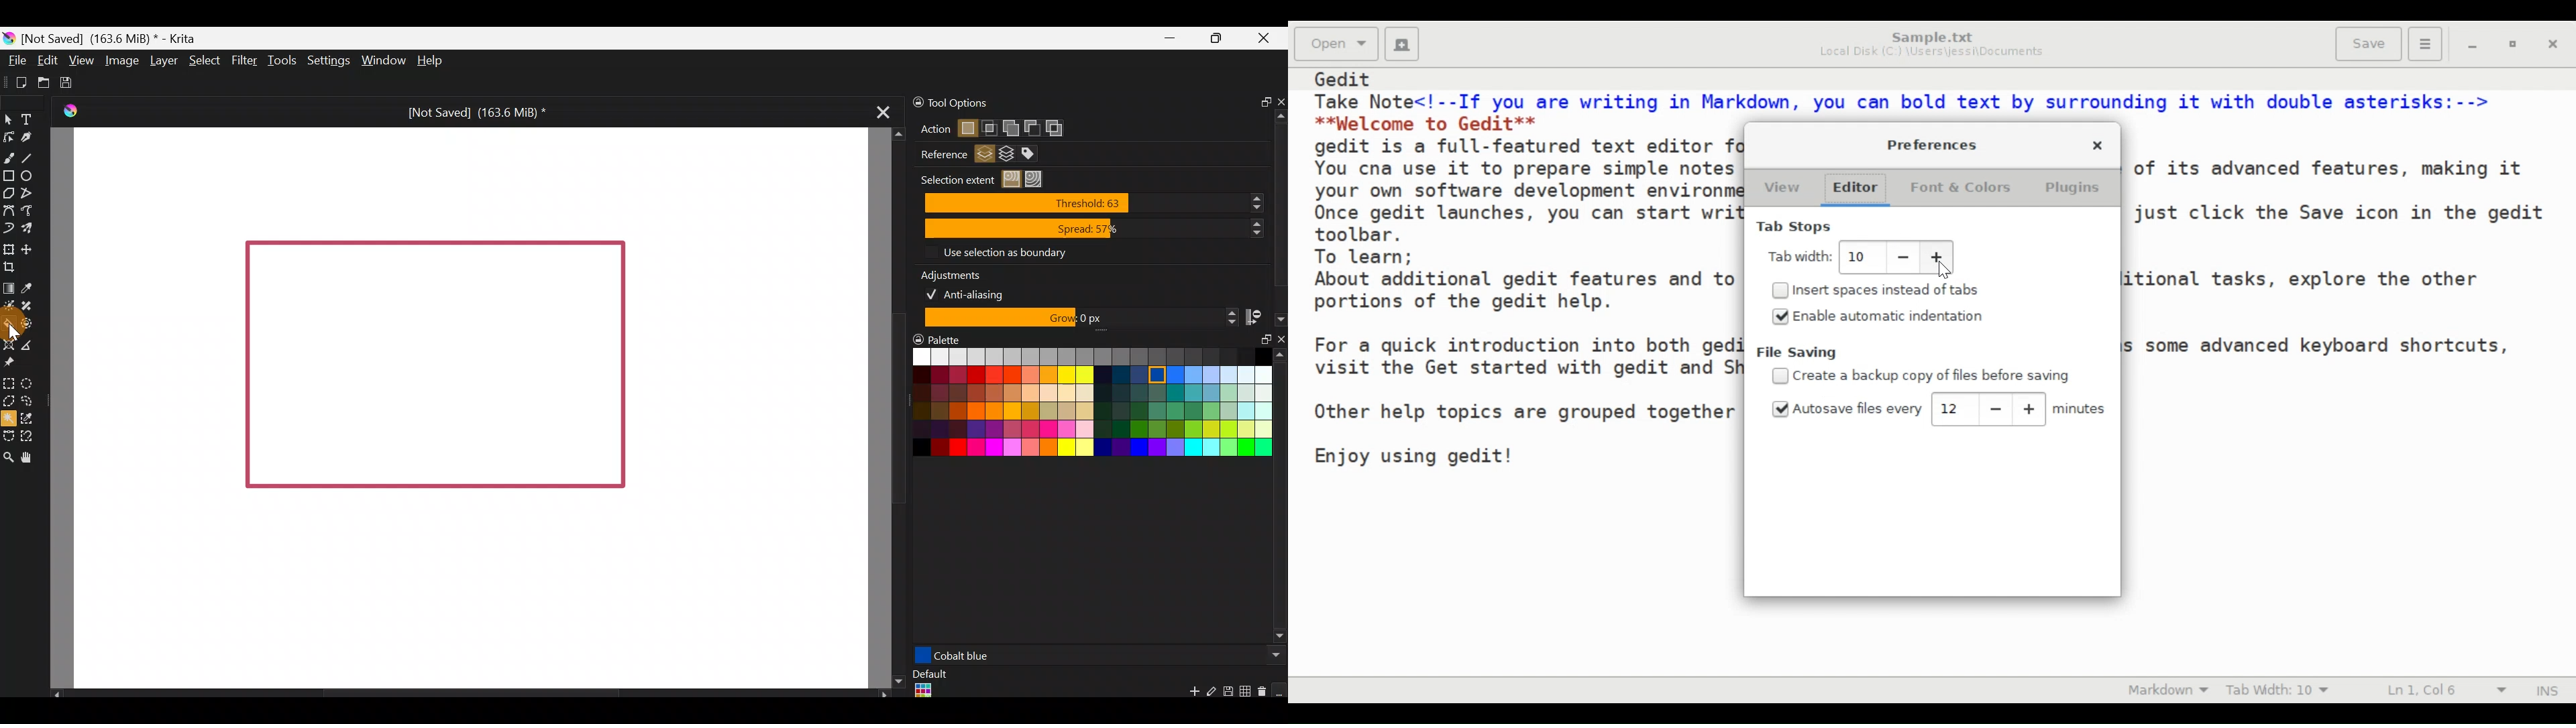 This screenshot has width=2576, height=728. What do you see at coordinates (2516, 47) in the screenshot?
I see `restore` at bounding box center [2516, 47].